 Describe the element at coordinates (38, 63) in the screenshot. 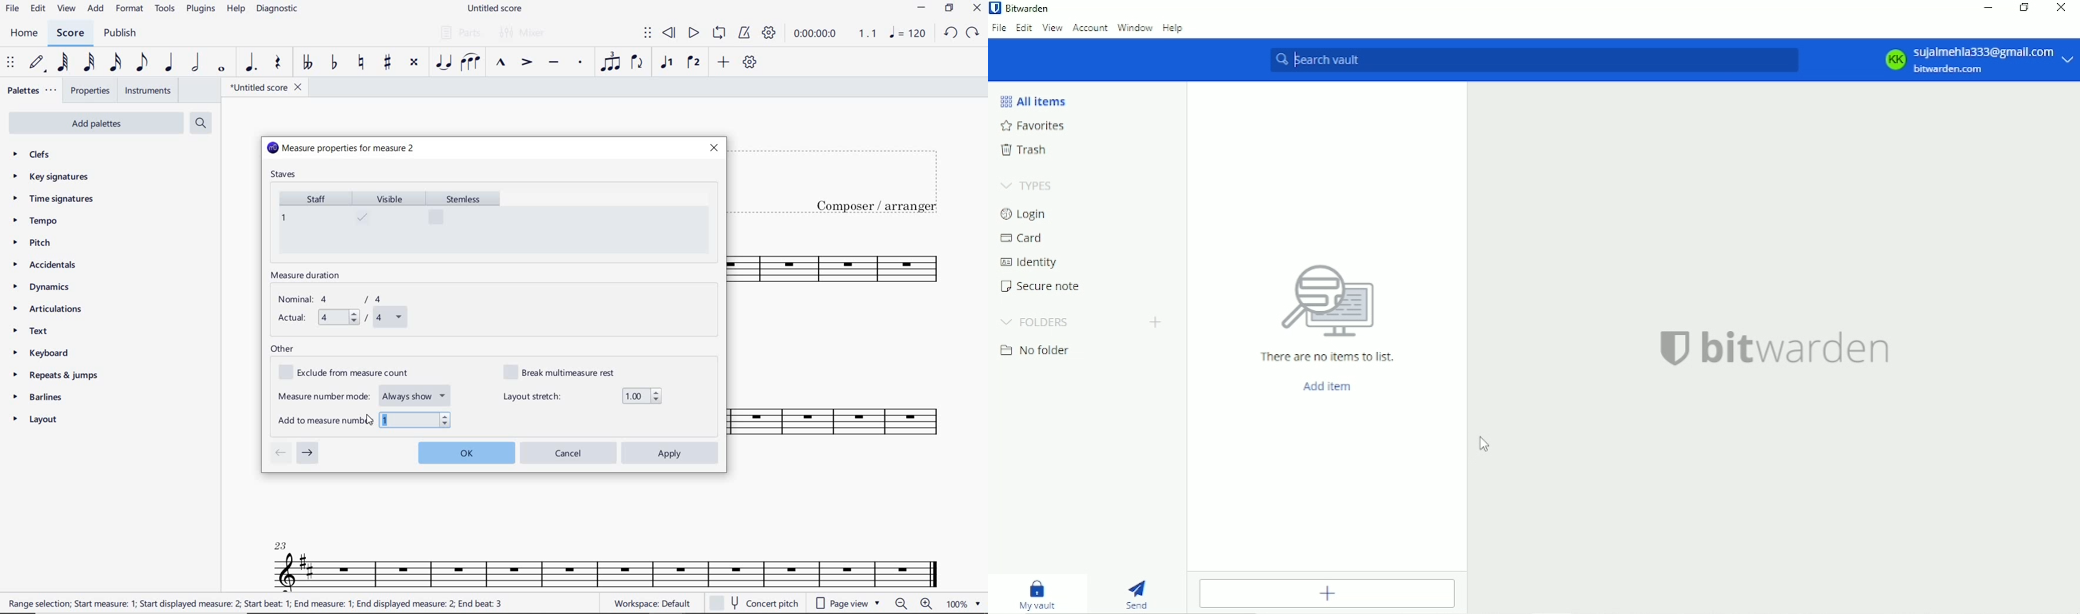

I see `DEFAULT (STEP TIME)` at that location.